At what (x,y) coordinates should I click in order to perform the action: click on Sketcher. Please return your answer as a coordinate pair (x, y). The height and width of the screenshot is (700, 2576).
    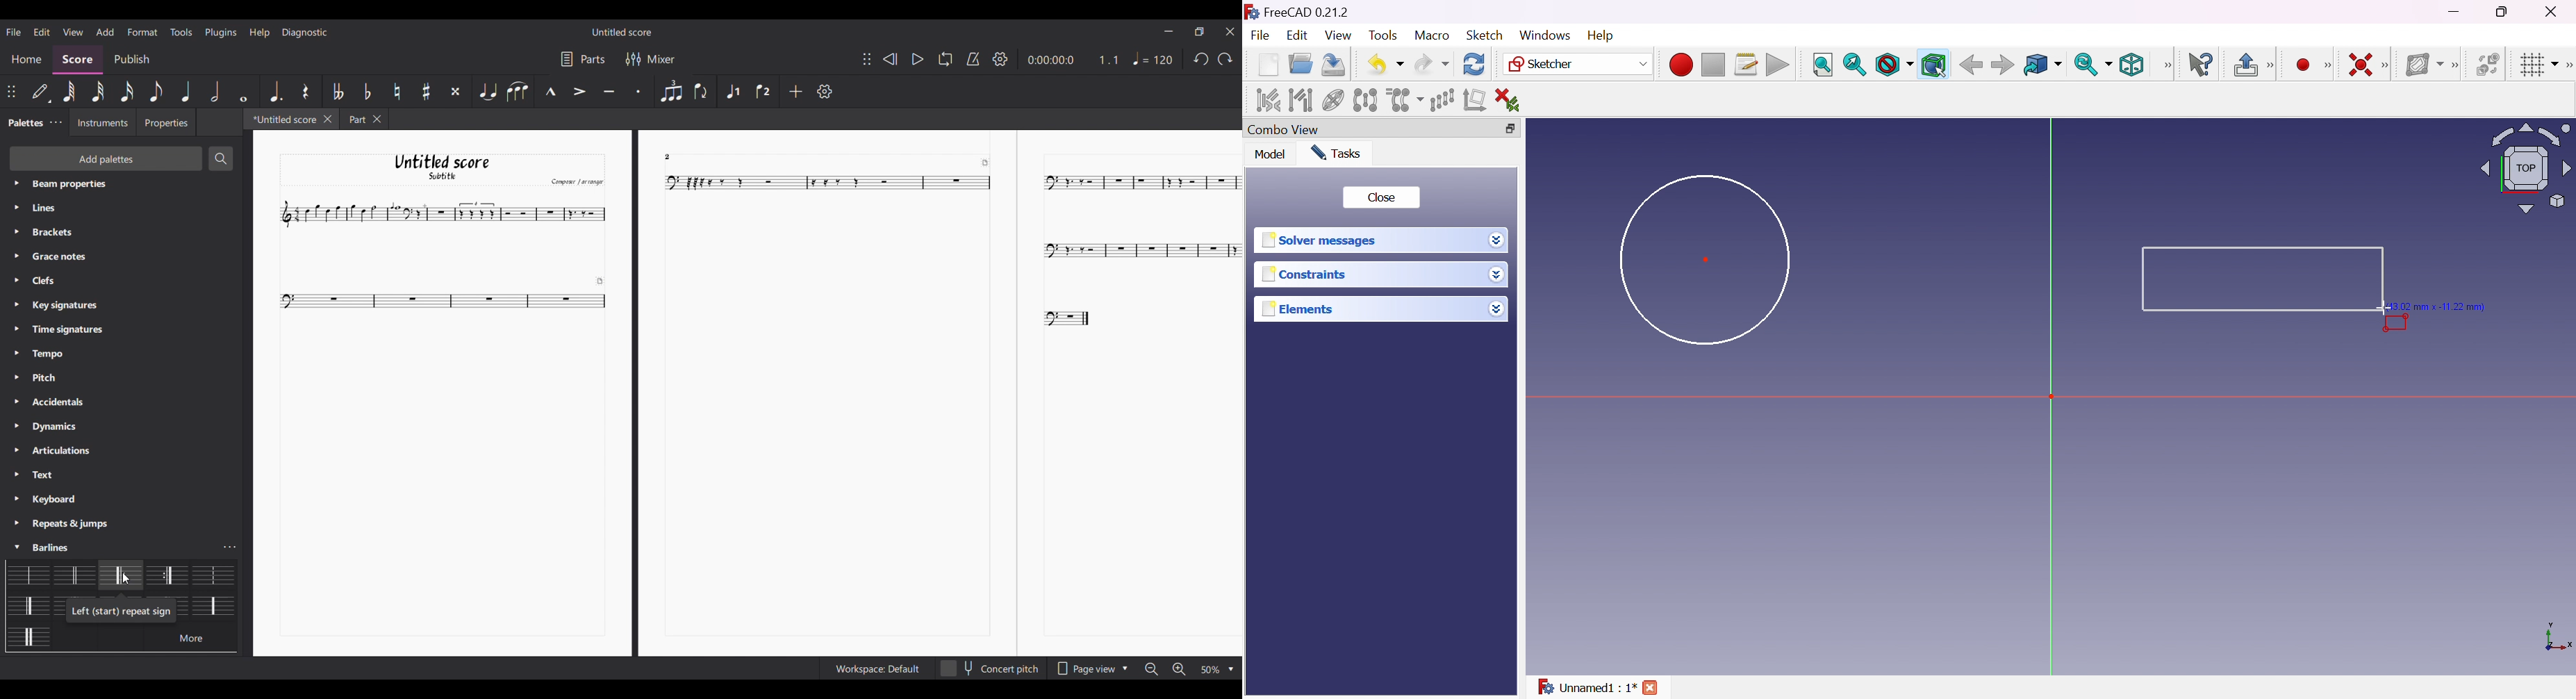
    Looking at the image, I should click on (1576, 64).